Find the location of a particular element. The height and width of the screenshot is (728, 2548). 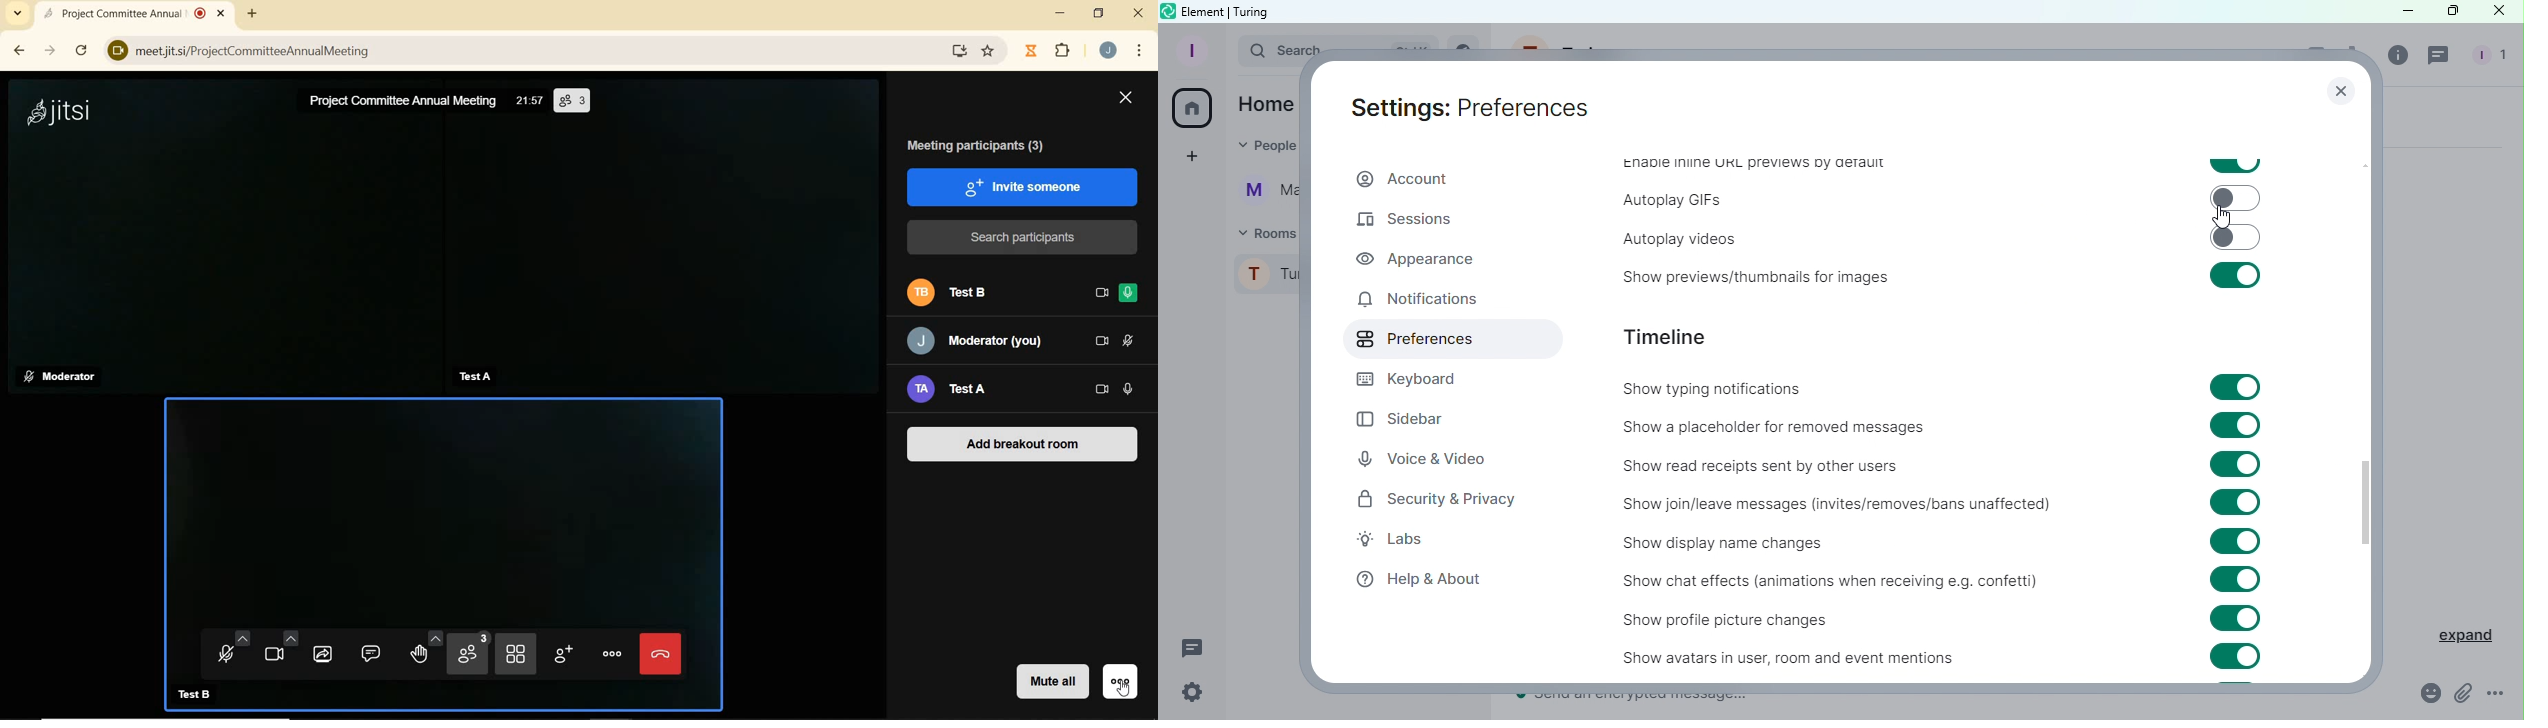

Test A is located at coordinates (970, 392).